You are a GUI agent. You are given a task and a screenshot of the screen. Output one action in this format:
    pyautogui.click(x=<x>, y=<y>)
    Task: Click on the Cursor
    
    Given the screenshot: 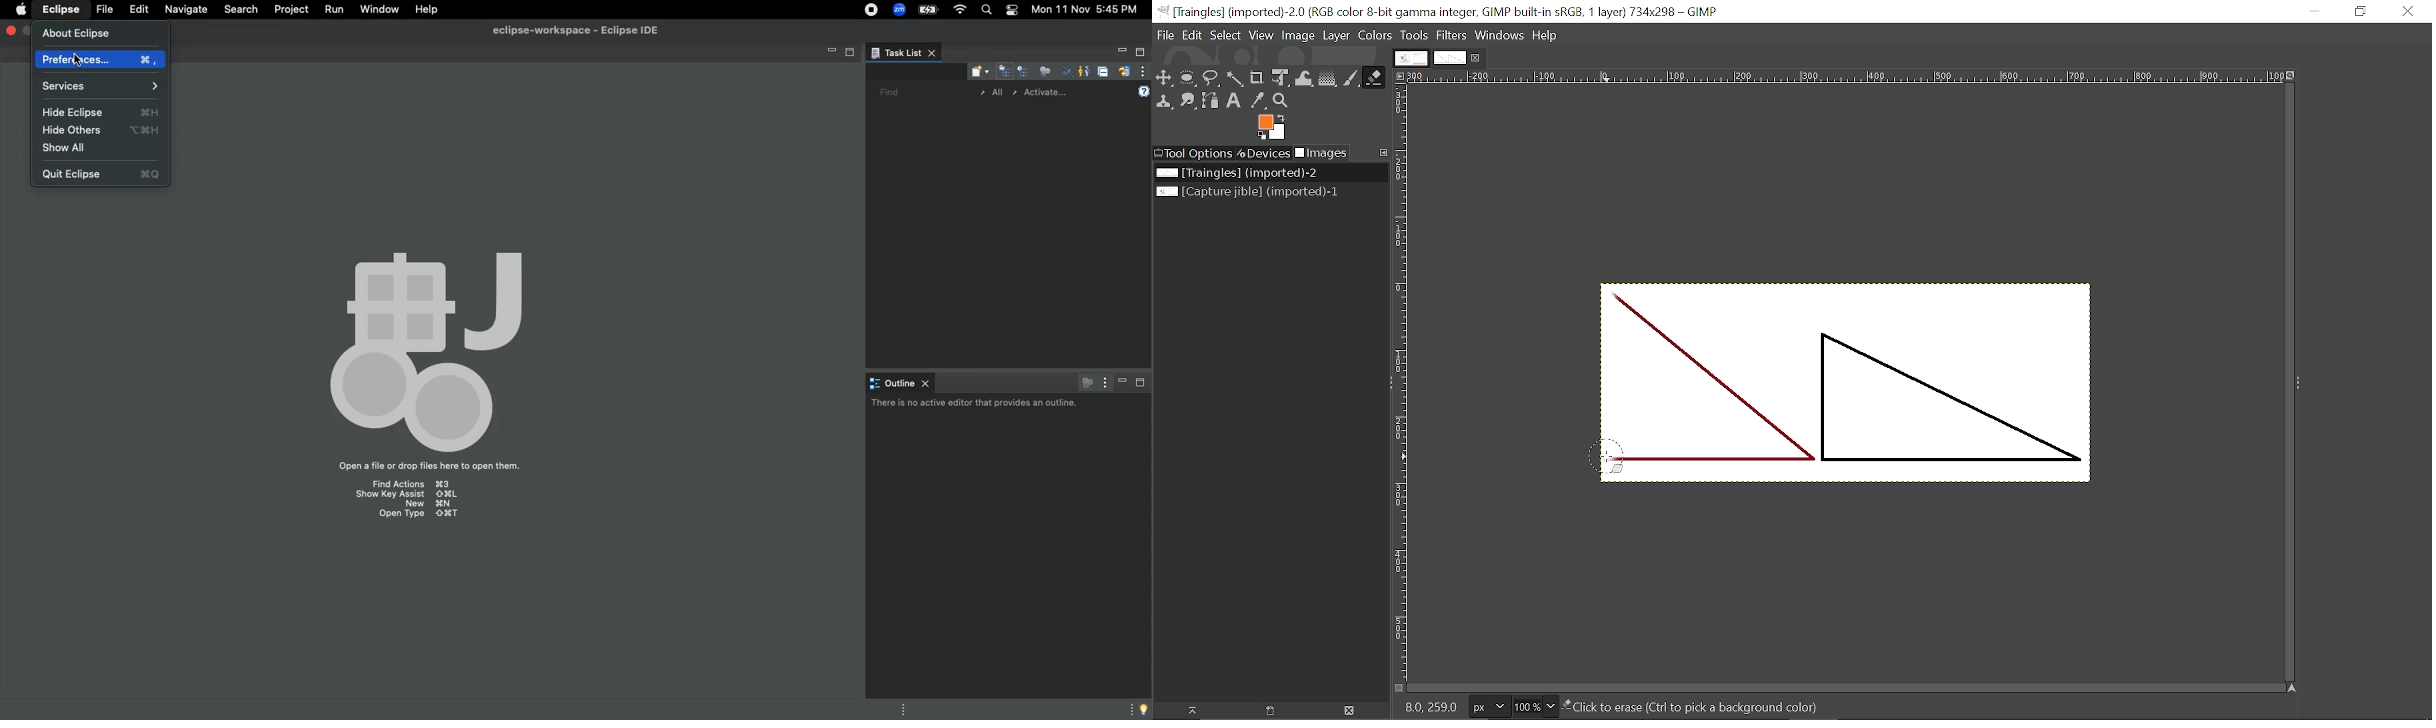 What is the action you would take?
    pyautogui.click(x=1604, y=457)
    